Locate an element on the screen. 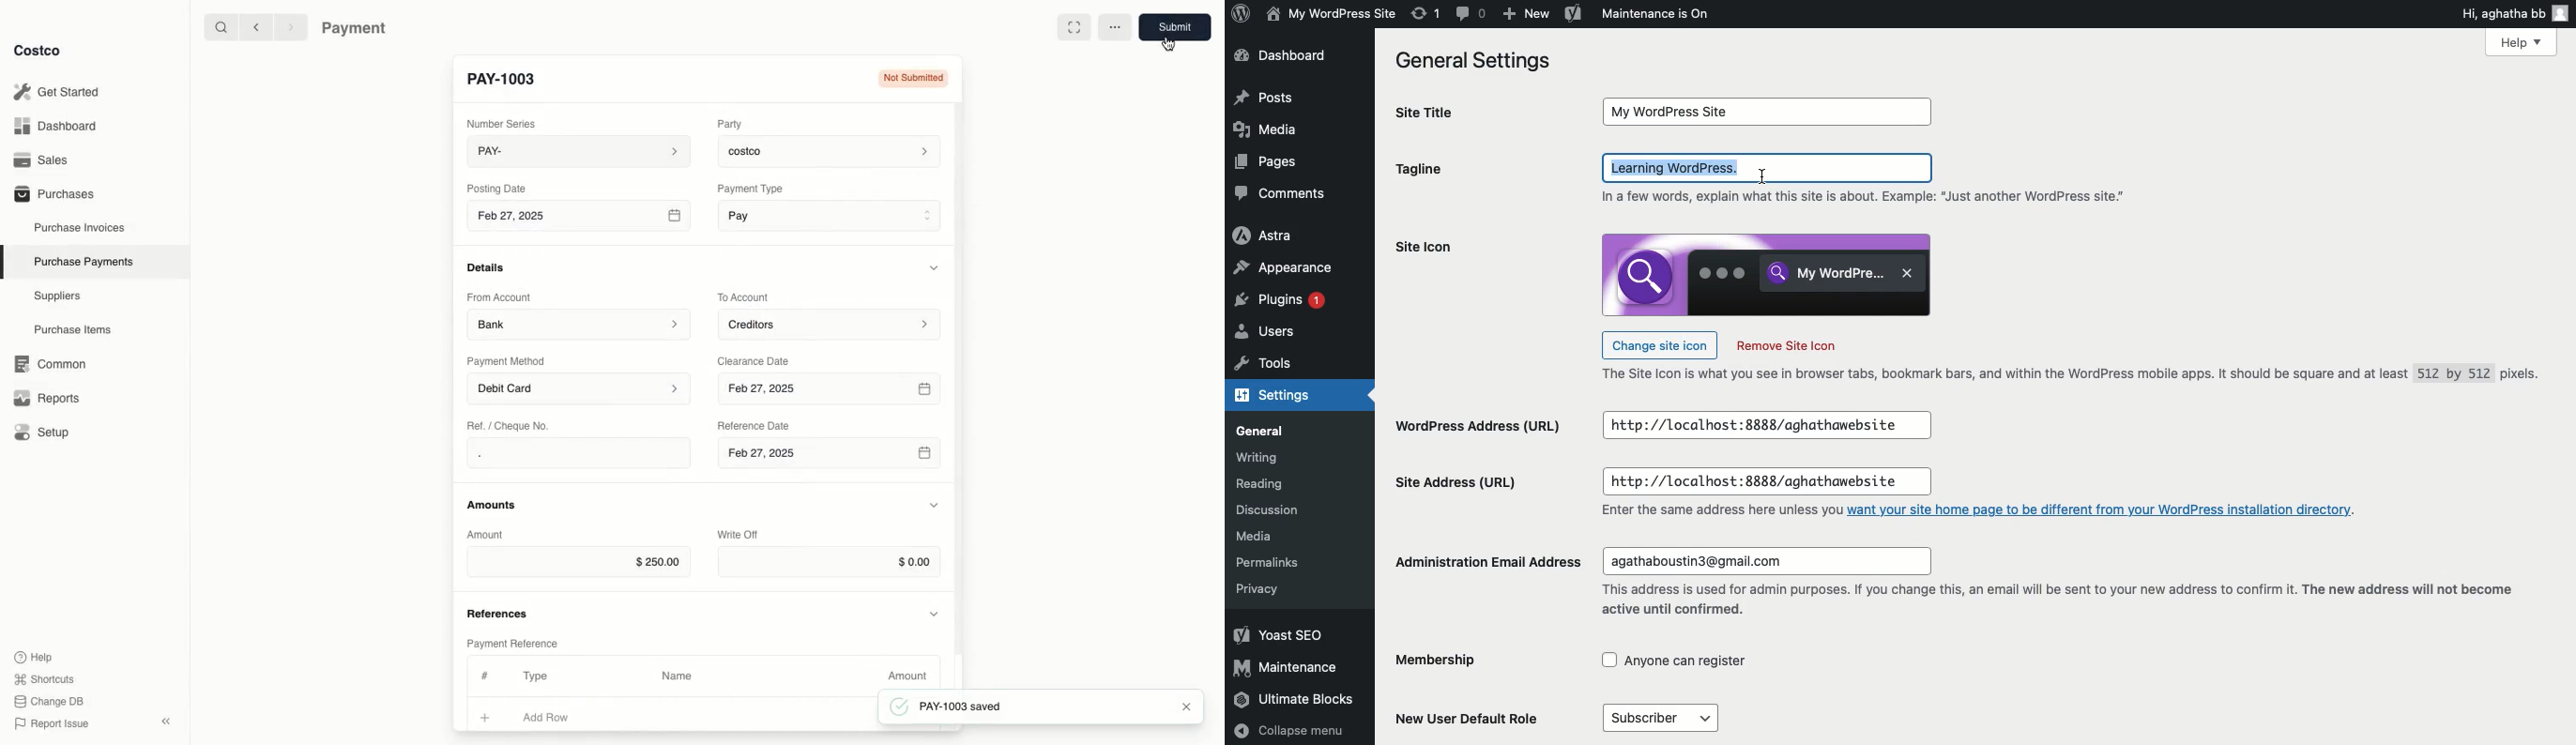 The width and height of the screenshot is (2576, 756). costco is located at coordinates (834, 149).